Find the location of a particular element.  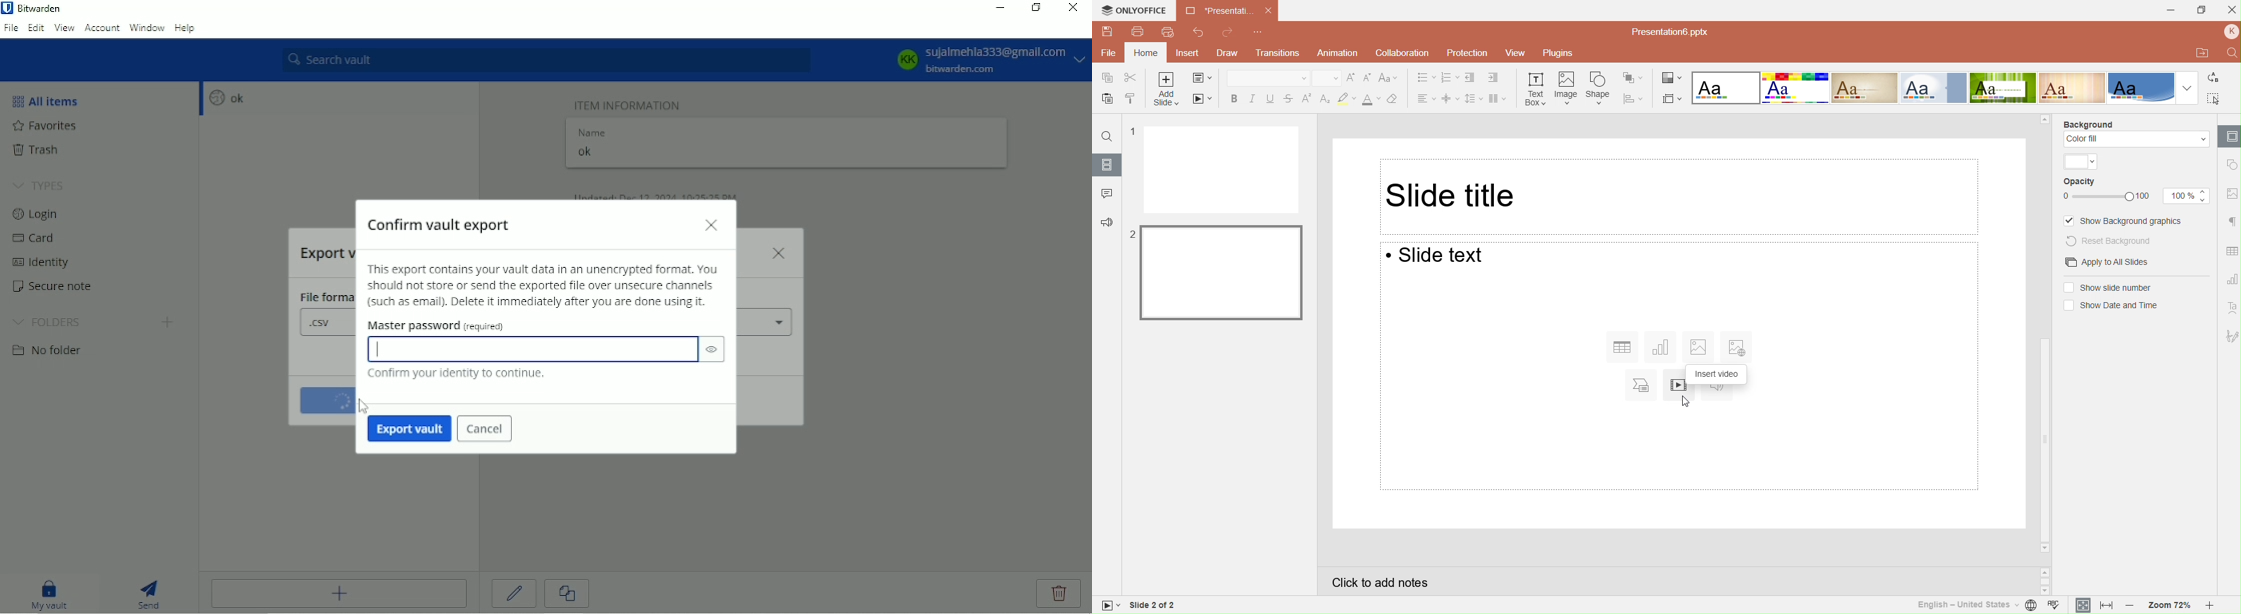

Scroll buttons is located at coordinates (2044, 578).